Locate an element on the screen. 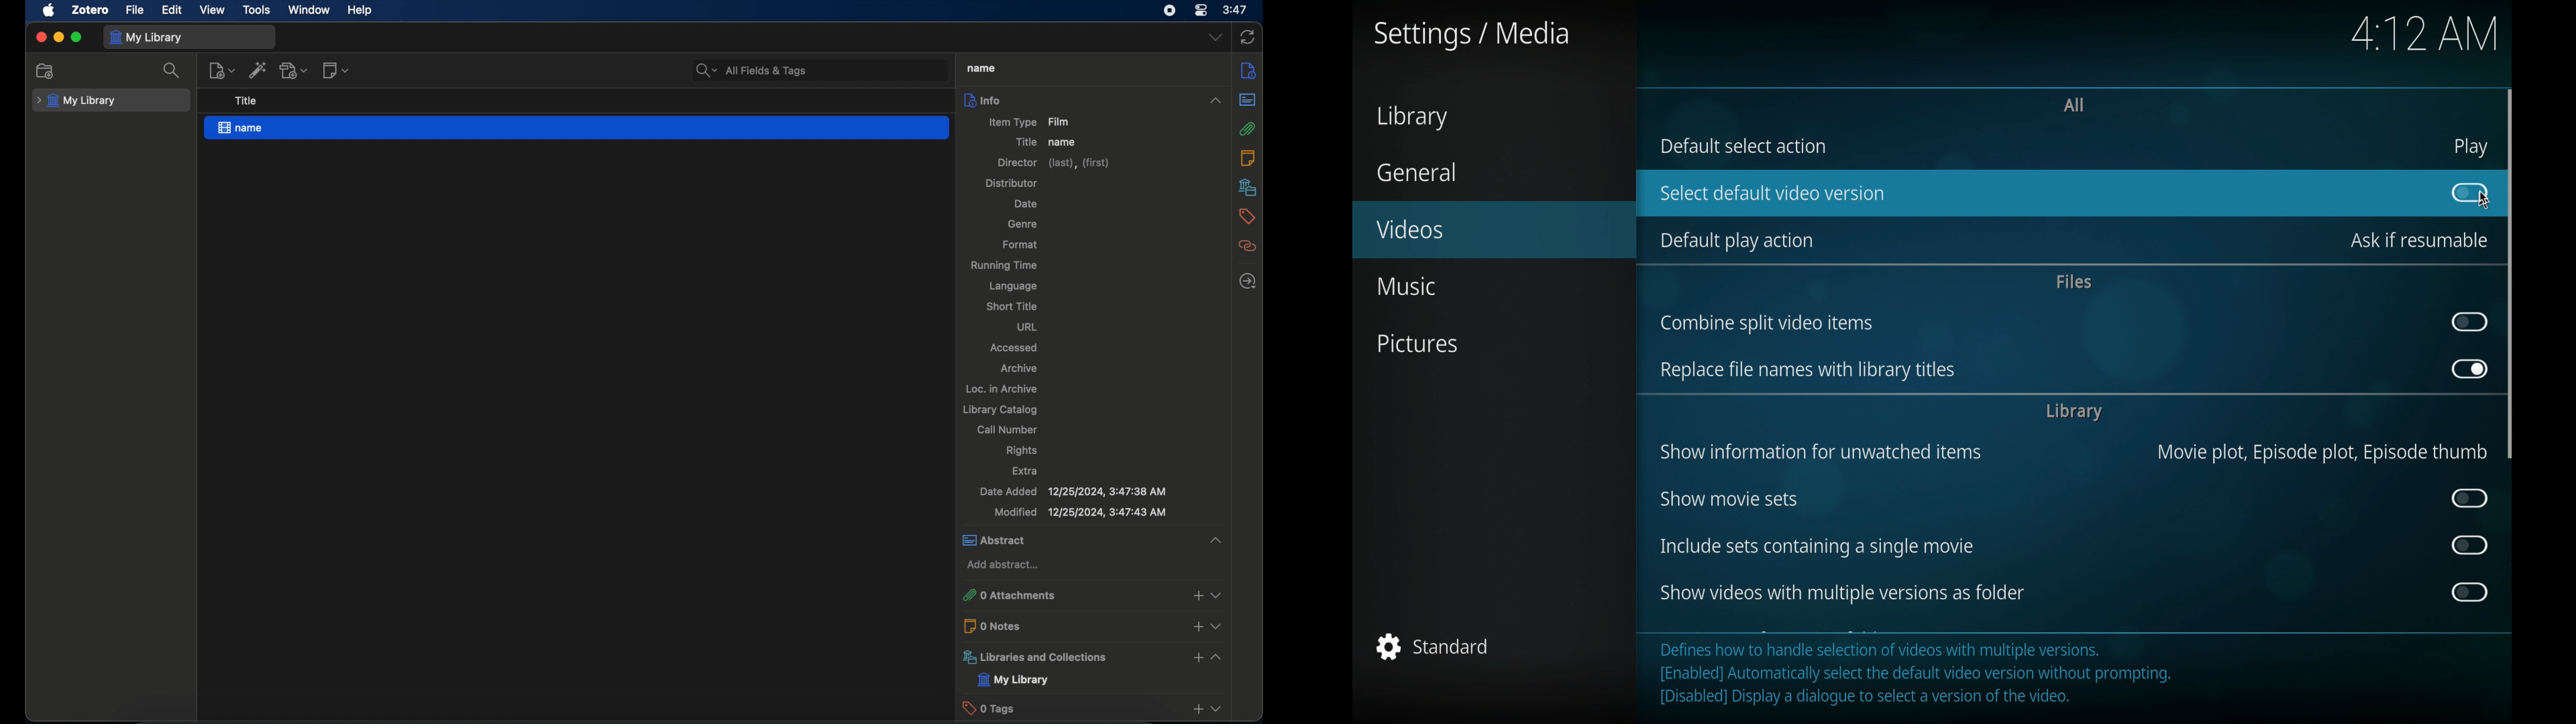 The height and width of the screenshot is (728, 2576). control center is located at coordinates (1202, 11).